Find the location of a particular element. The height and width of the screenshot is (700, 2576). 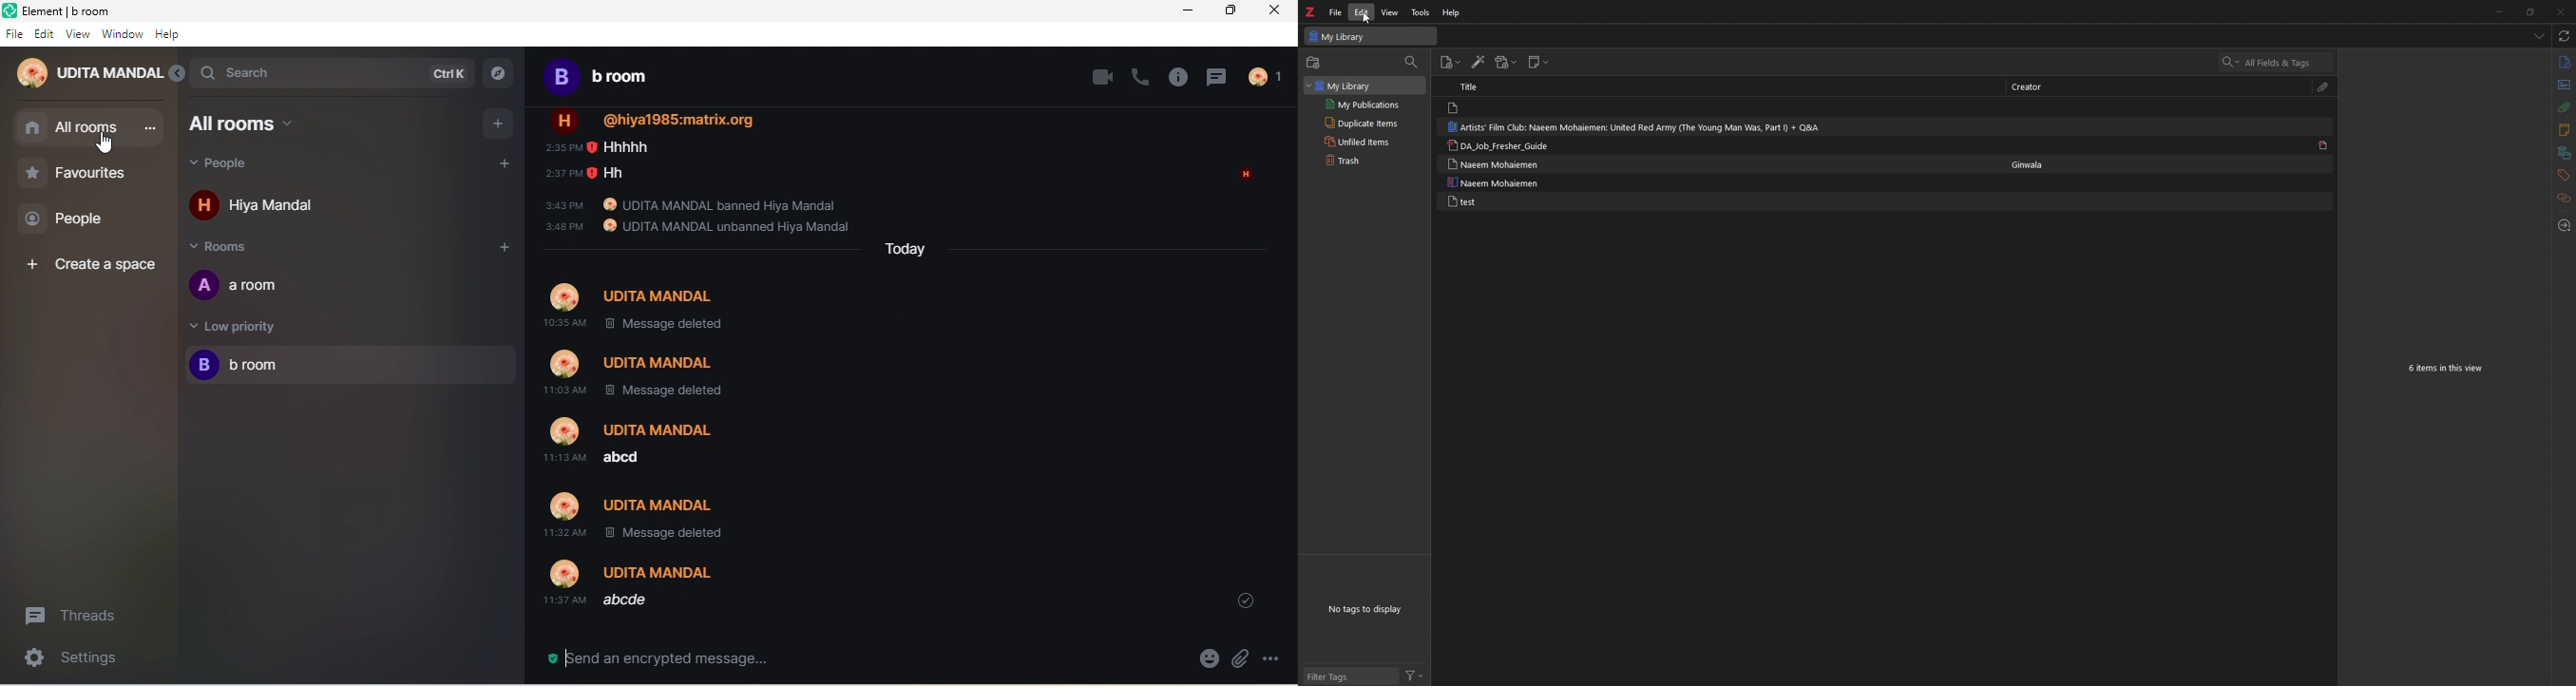

info is located at coordinates (1175, 77).